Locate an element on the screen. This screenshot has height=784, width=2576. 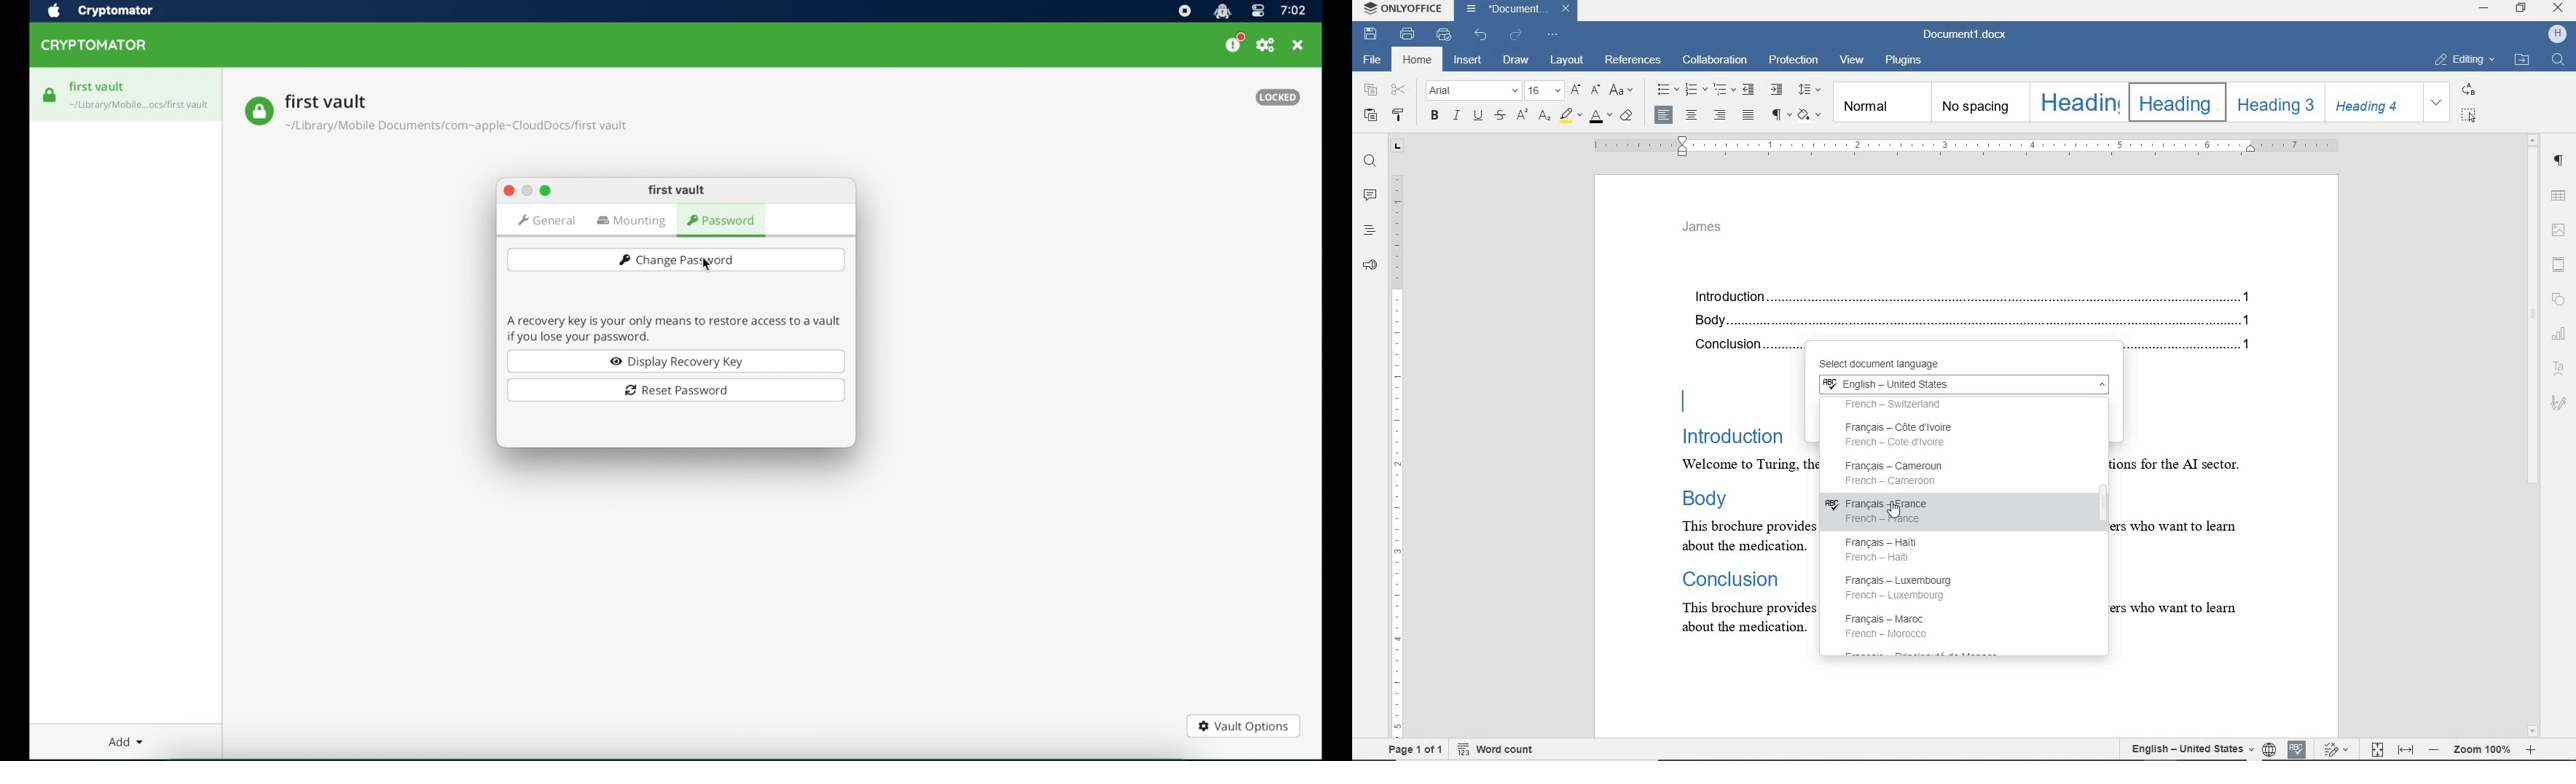
please consider donating is located at coordinates (1235, 43).